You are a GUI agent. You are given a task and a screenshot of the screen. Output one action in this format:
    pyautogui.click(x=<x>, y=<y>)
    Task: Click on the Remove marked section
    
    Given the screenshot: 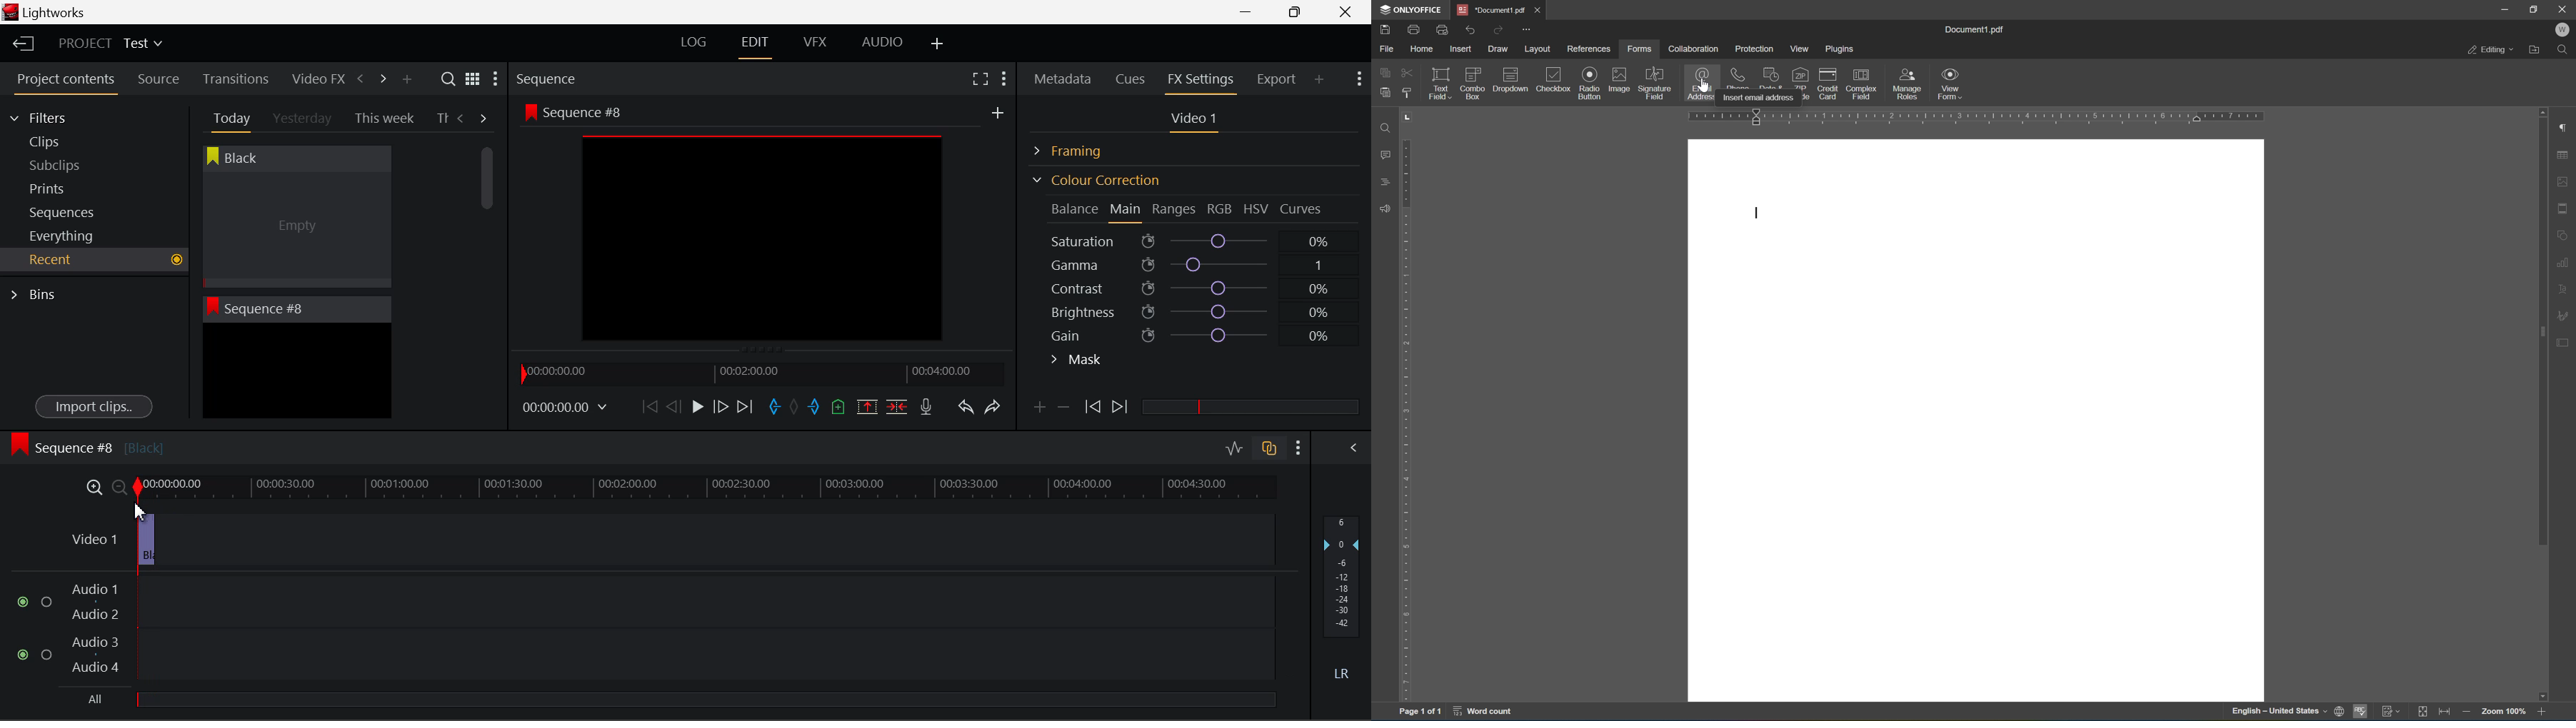 What is the action you would take?
    pyautogui.click(x=866, y=405)
    